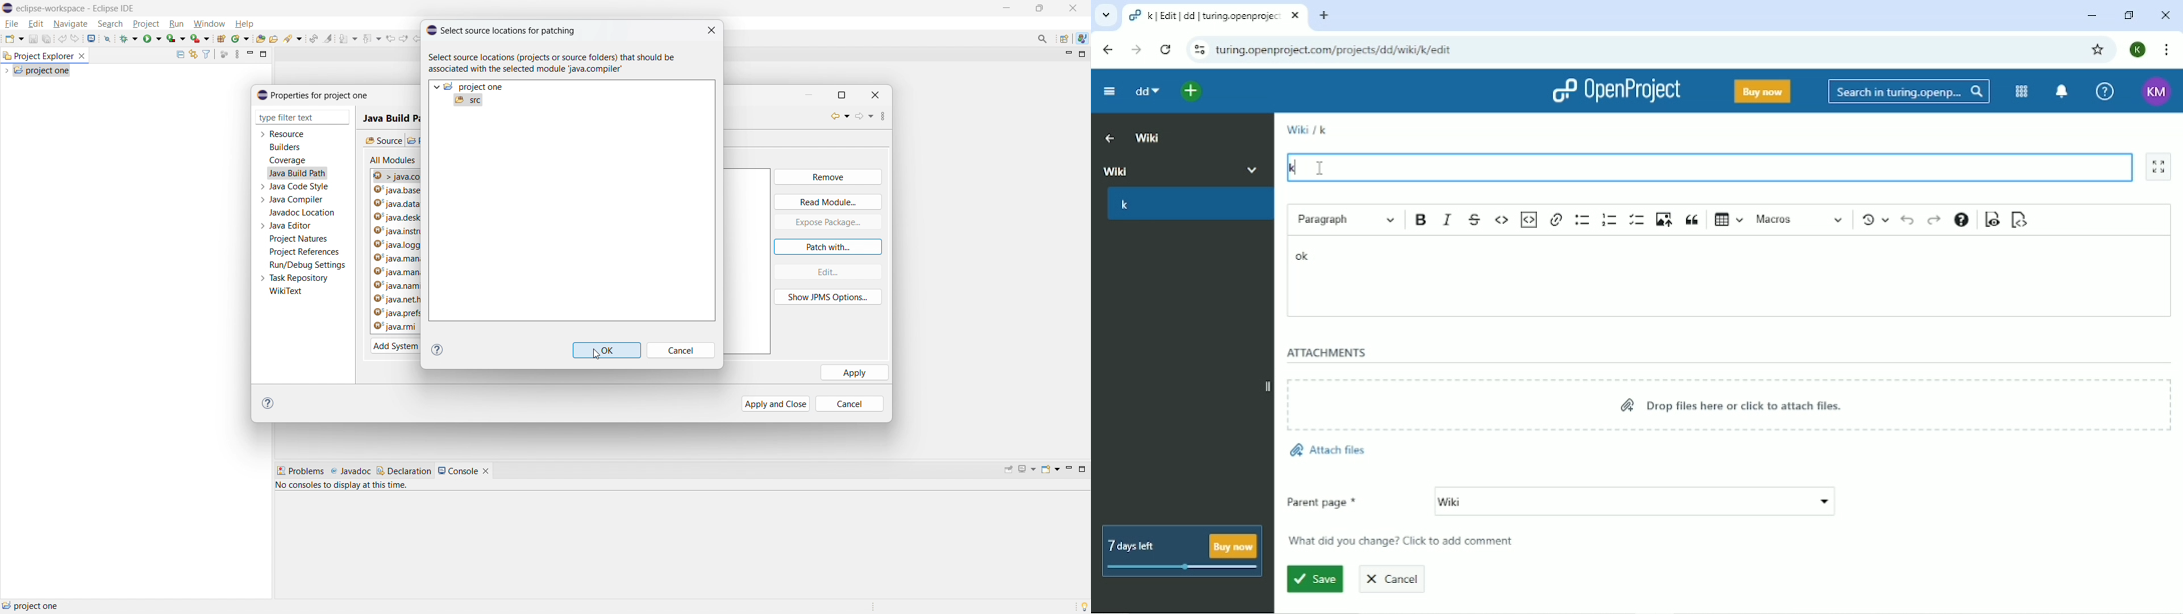  What do you see at coordinates (877, 94) in the screenshot?
I see `close` at bounding box center [877, 94].